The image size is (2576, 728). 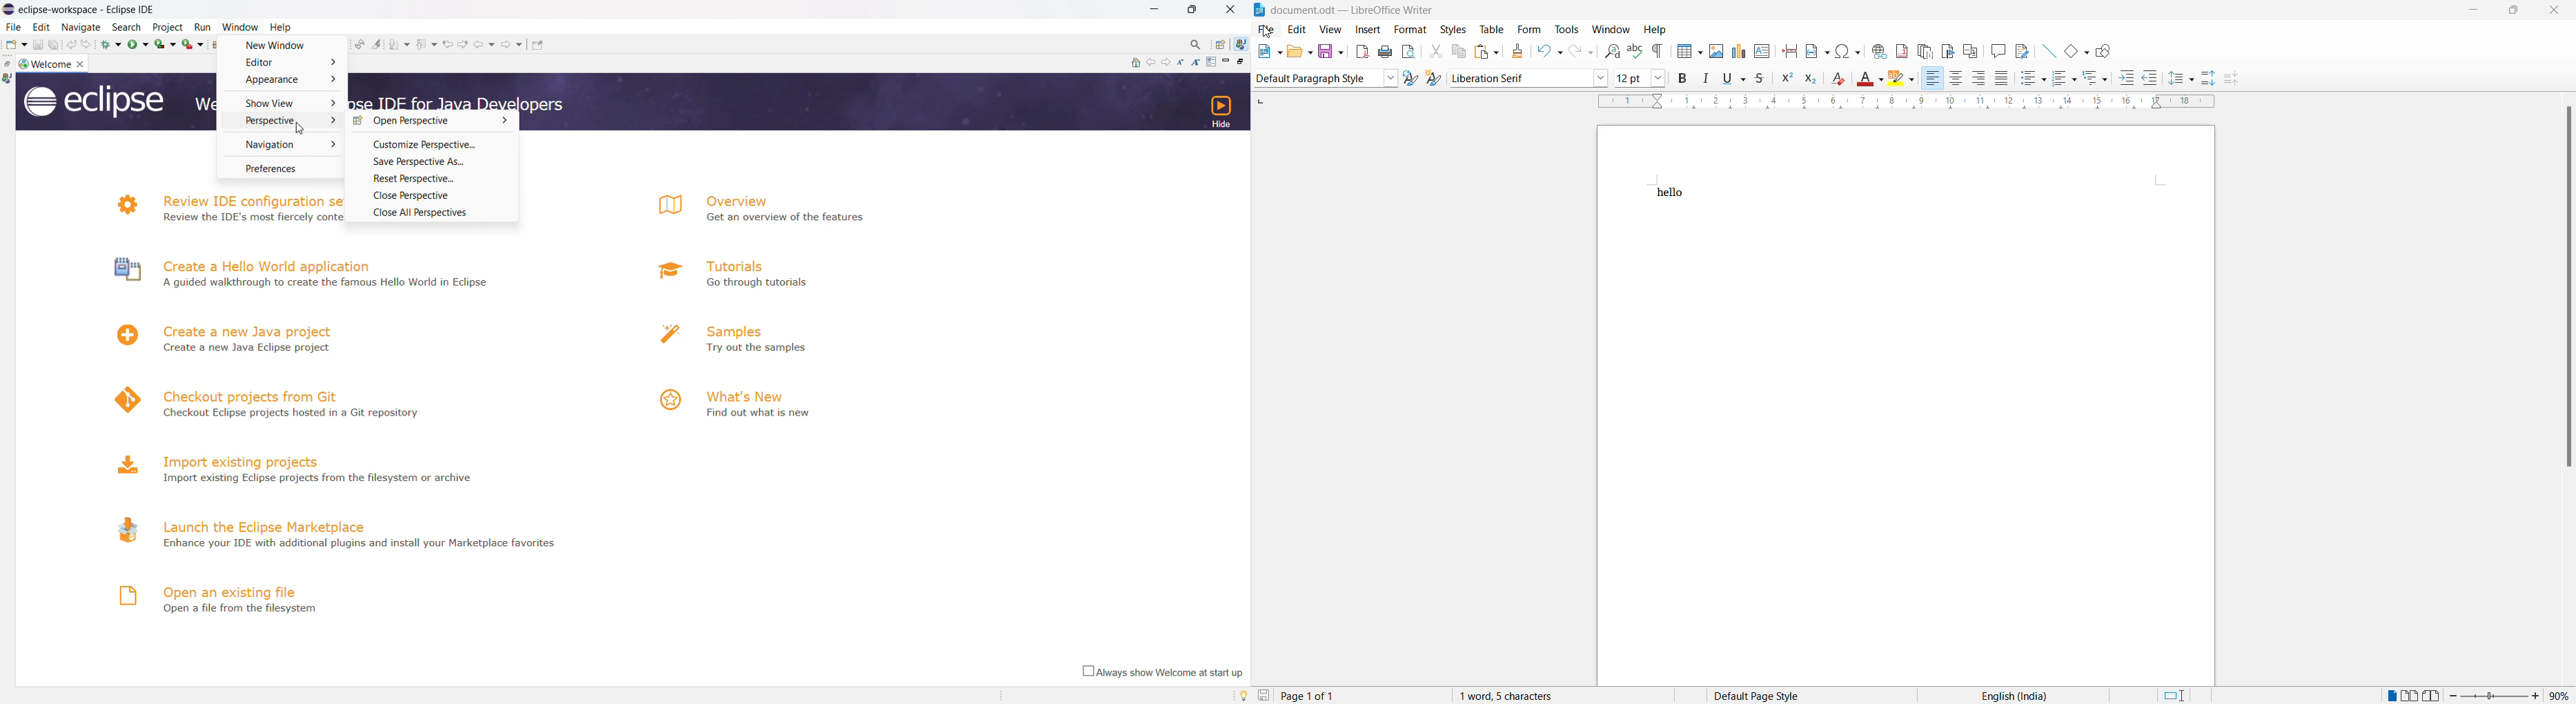 I want to click on cursor, so click(x=299, y=128).